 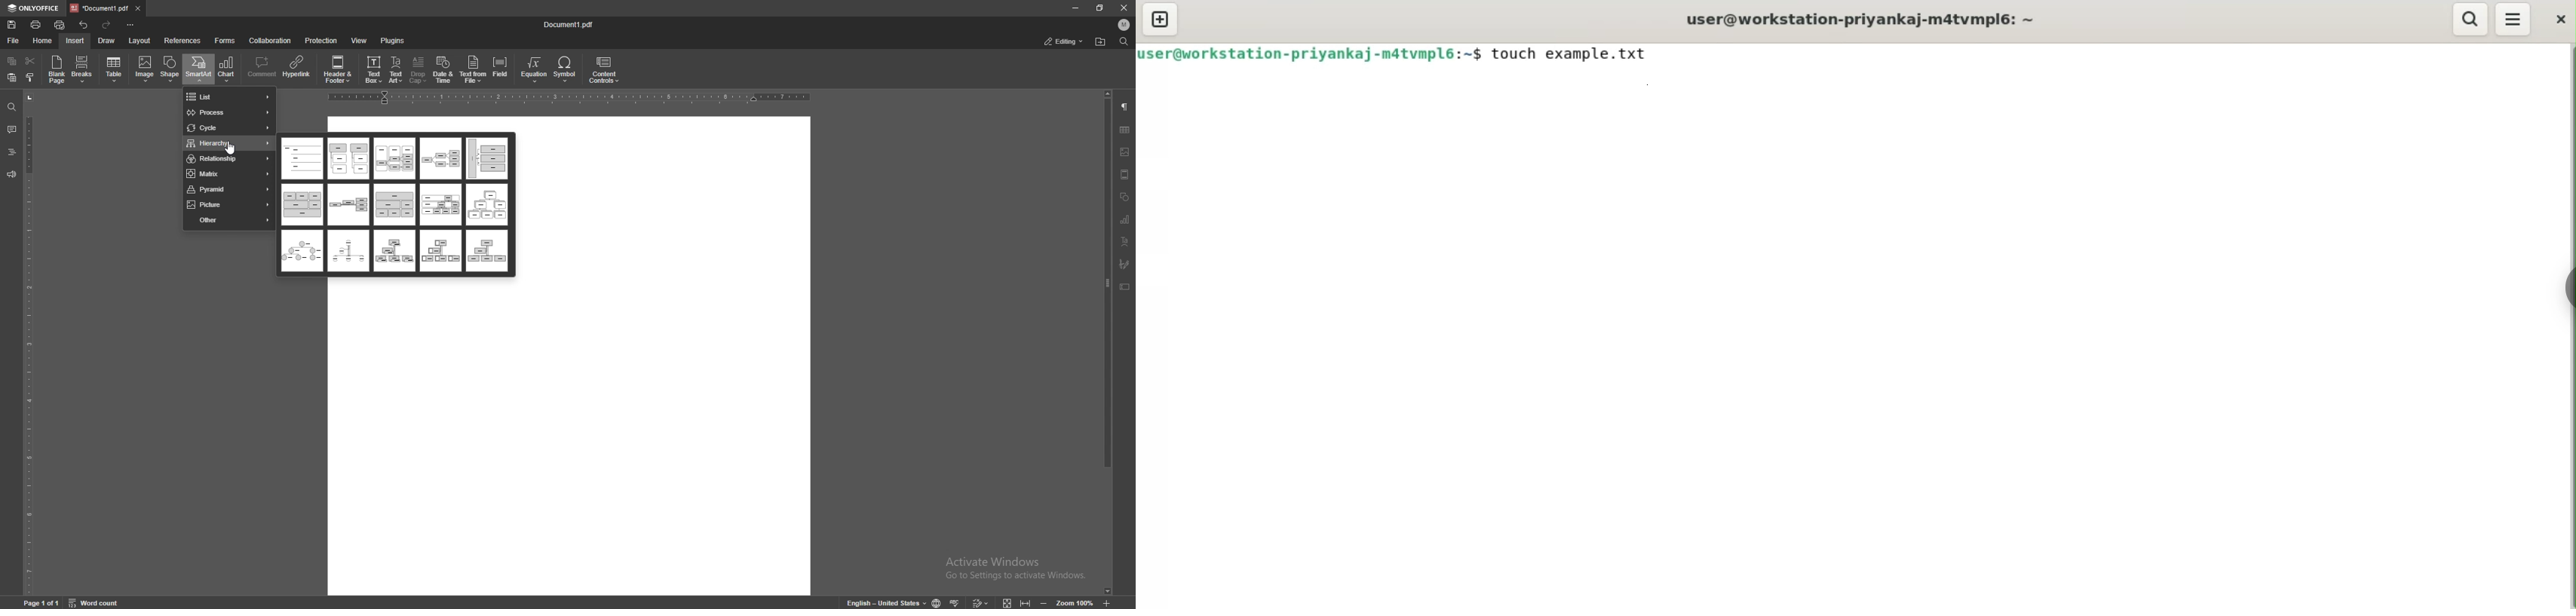 I want to click on field, so click(x=501, y=69).